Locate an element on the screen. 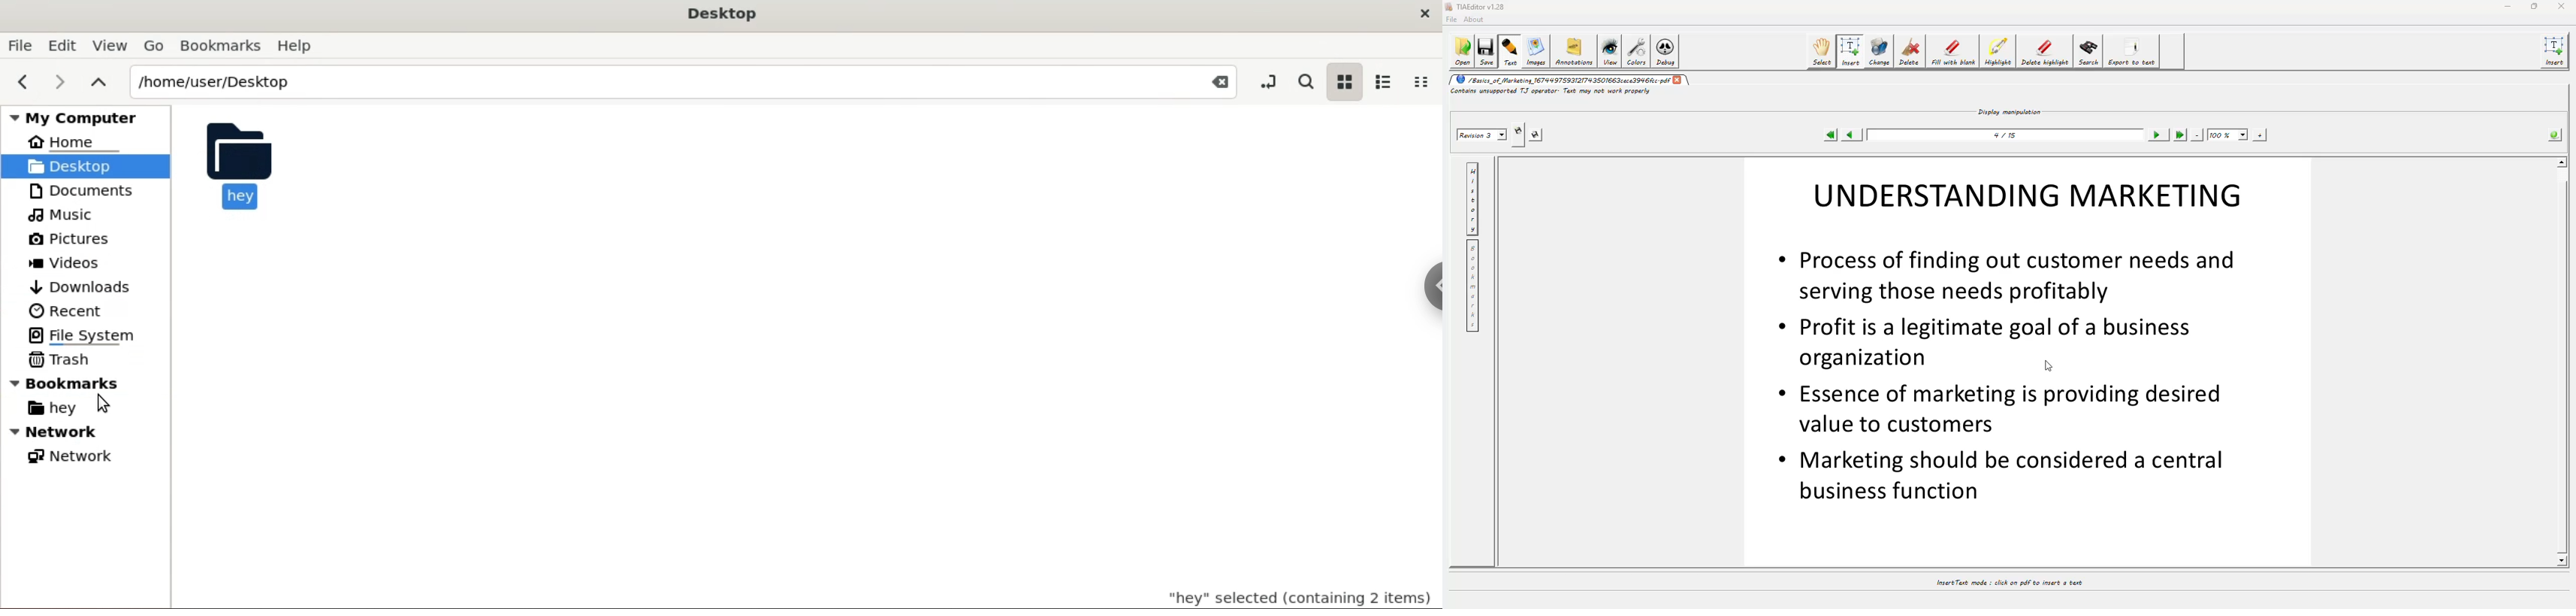 This screenshot has height=616, width=2576. debug is located at coordinates (1667, 50).